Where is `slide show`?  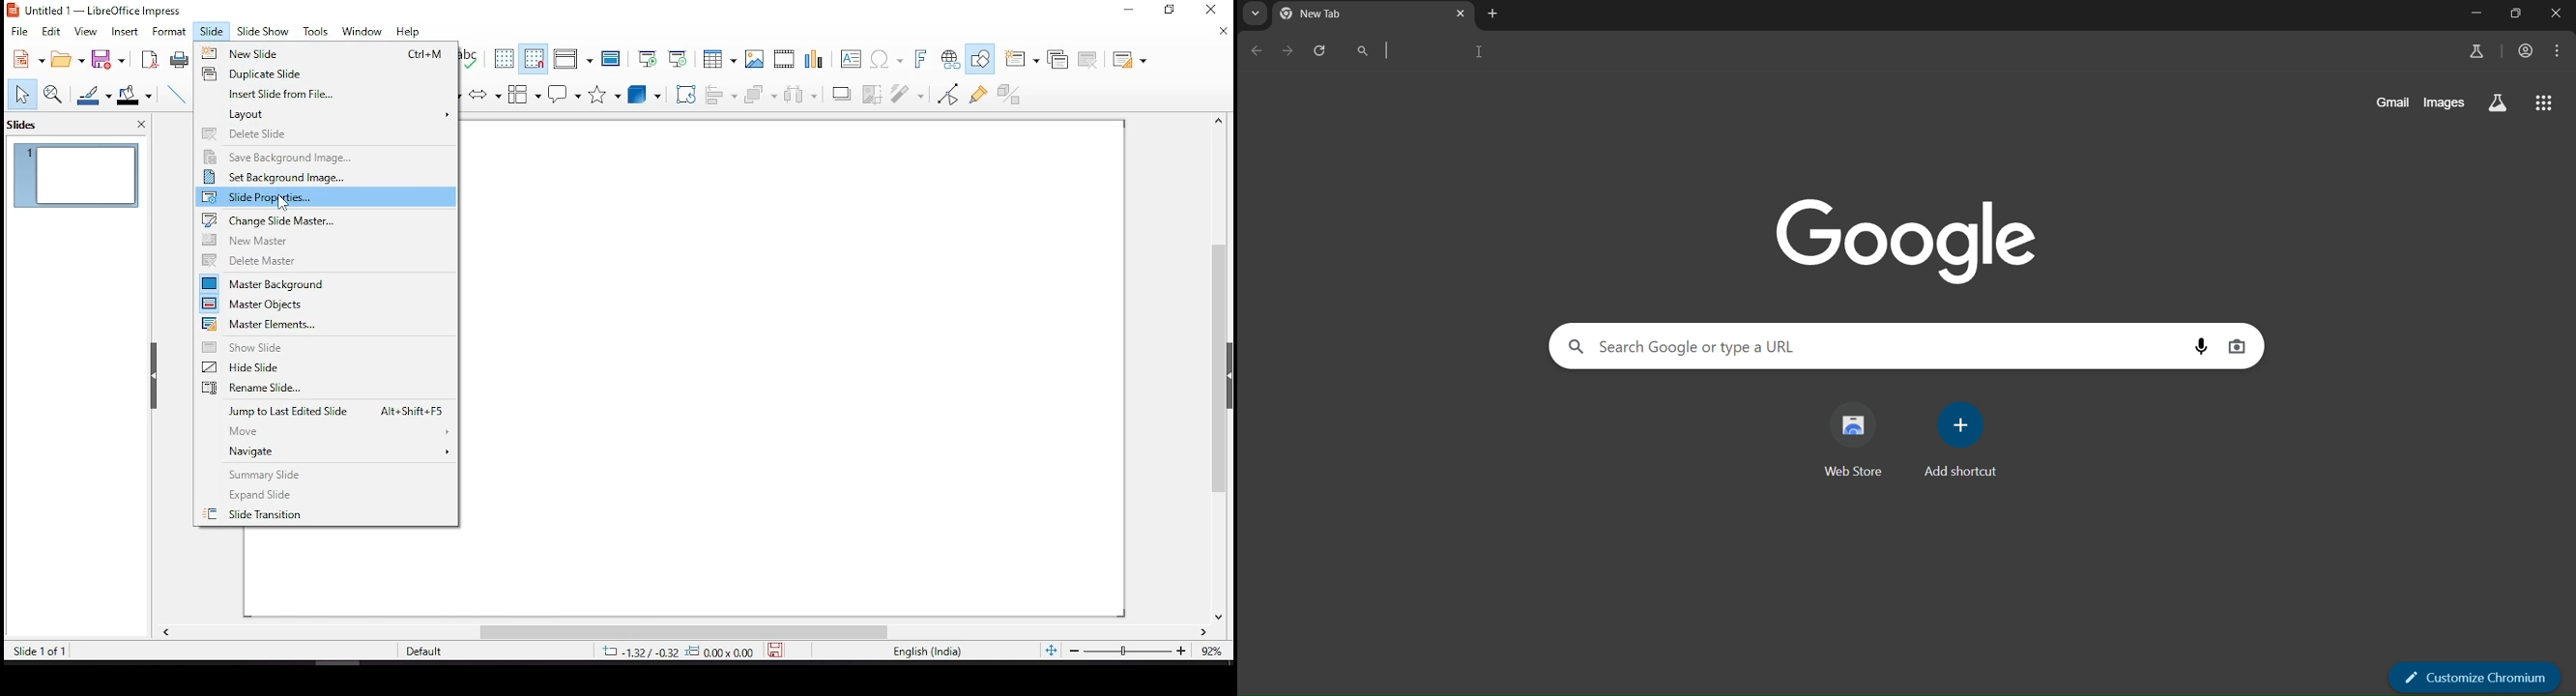
slide show is located at coordinates (263, 30).